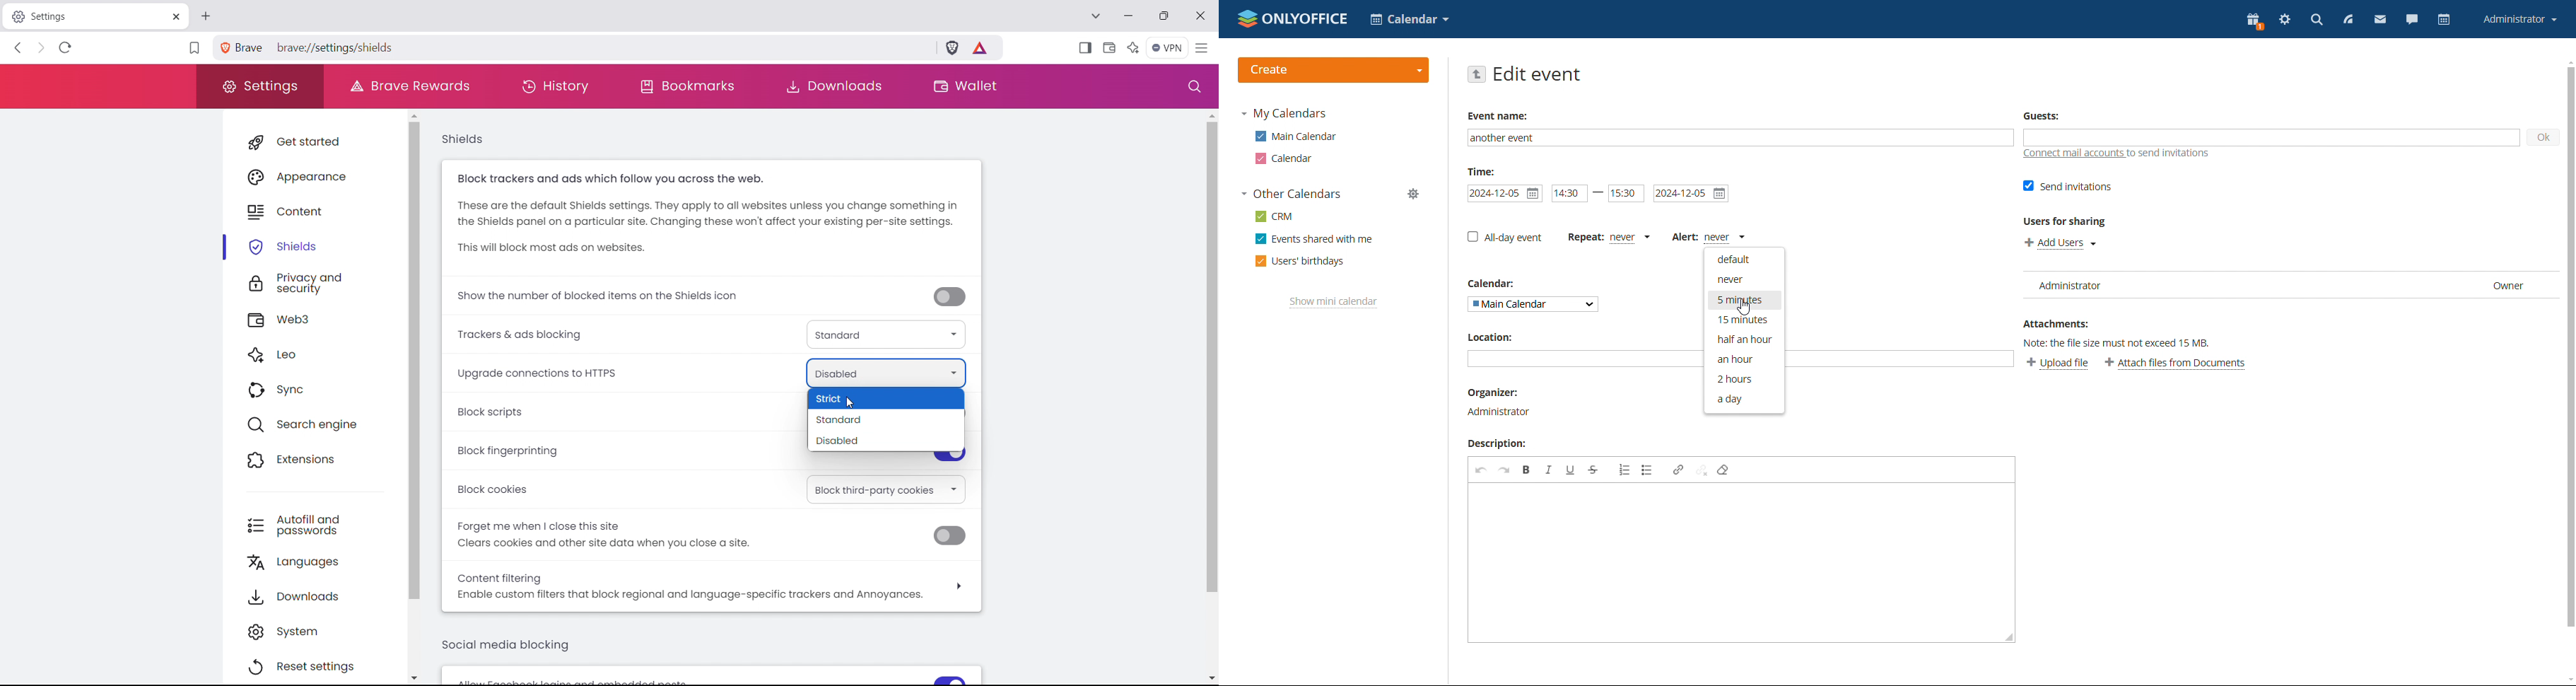  Describe the element at coordinates (1291, 194) in the screenshot. I see `other calendars` at that location.